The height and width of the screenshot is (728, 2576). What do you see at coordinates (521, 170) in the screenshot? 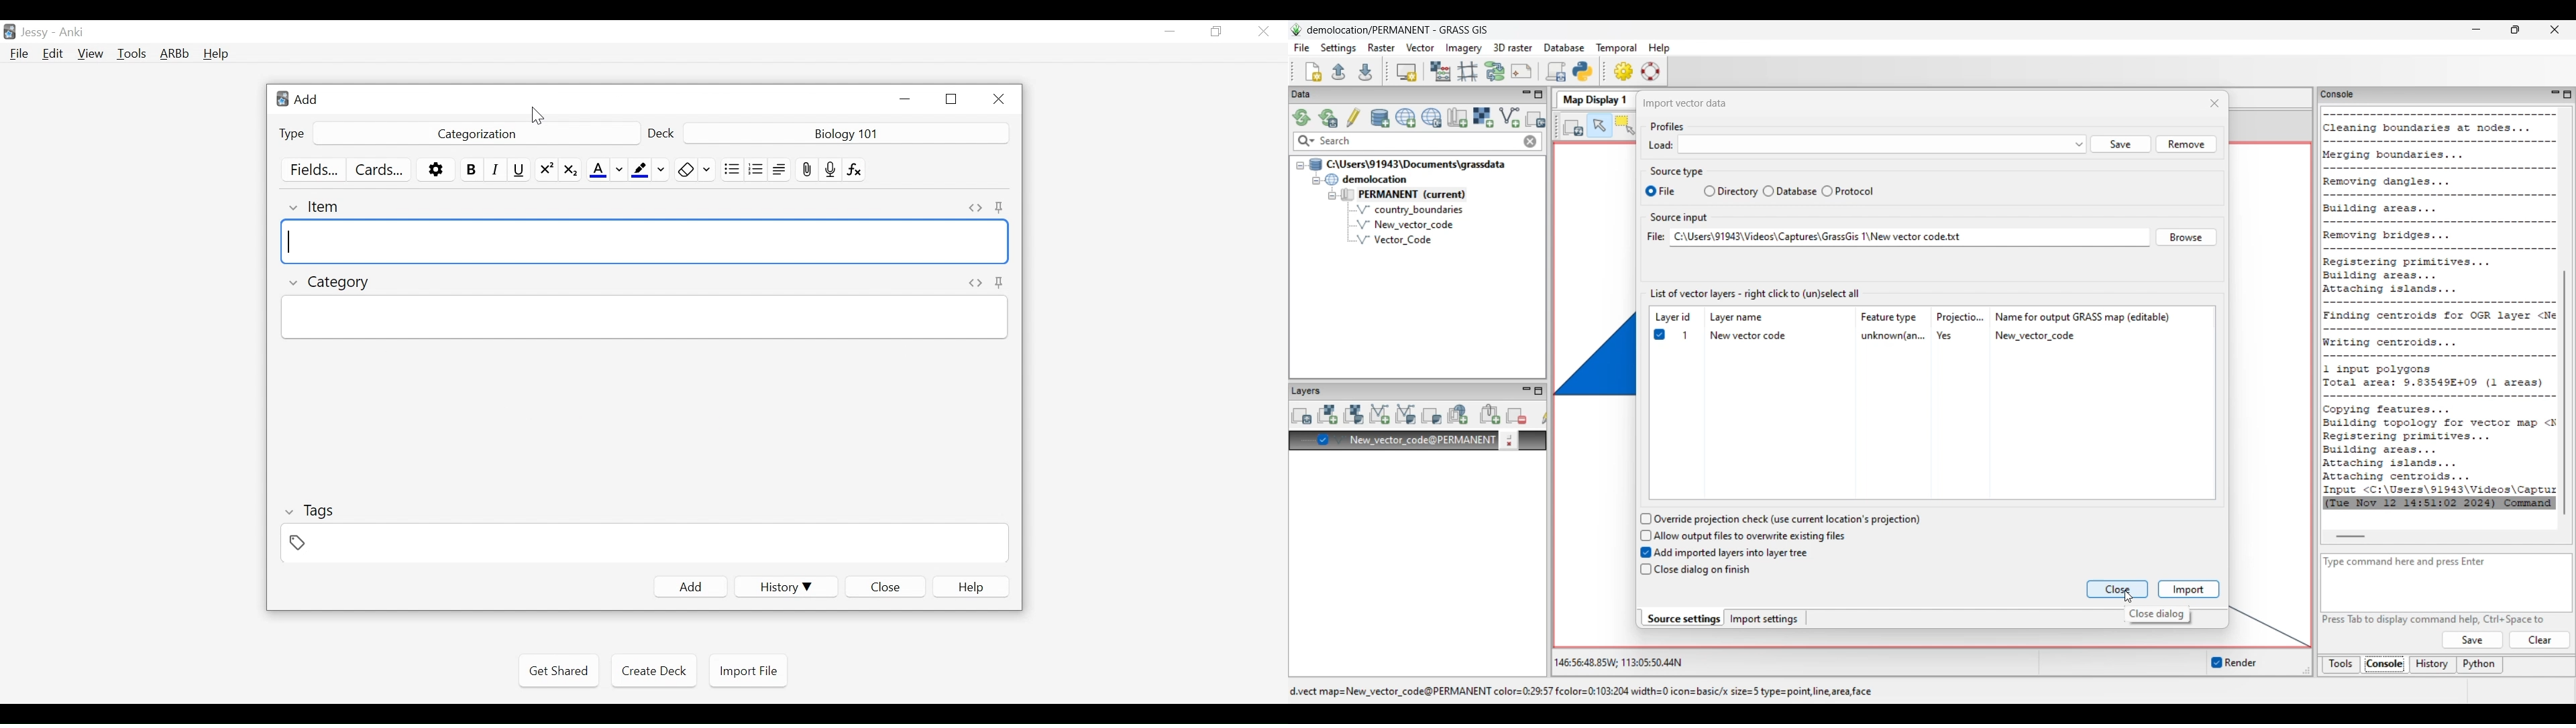
I see `Underline` at bounding box center [521, 170].